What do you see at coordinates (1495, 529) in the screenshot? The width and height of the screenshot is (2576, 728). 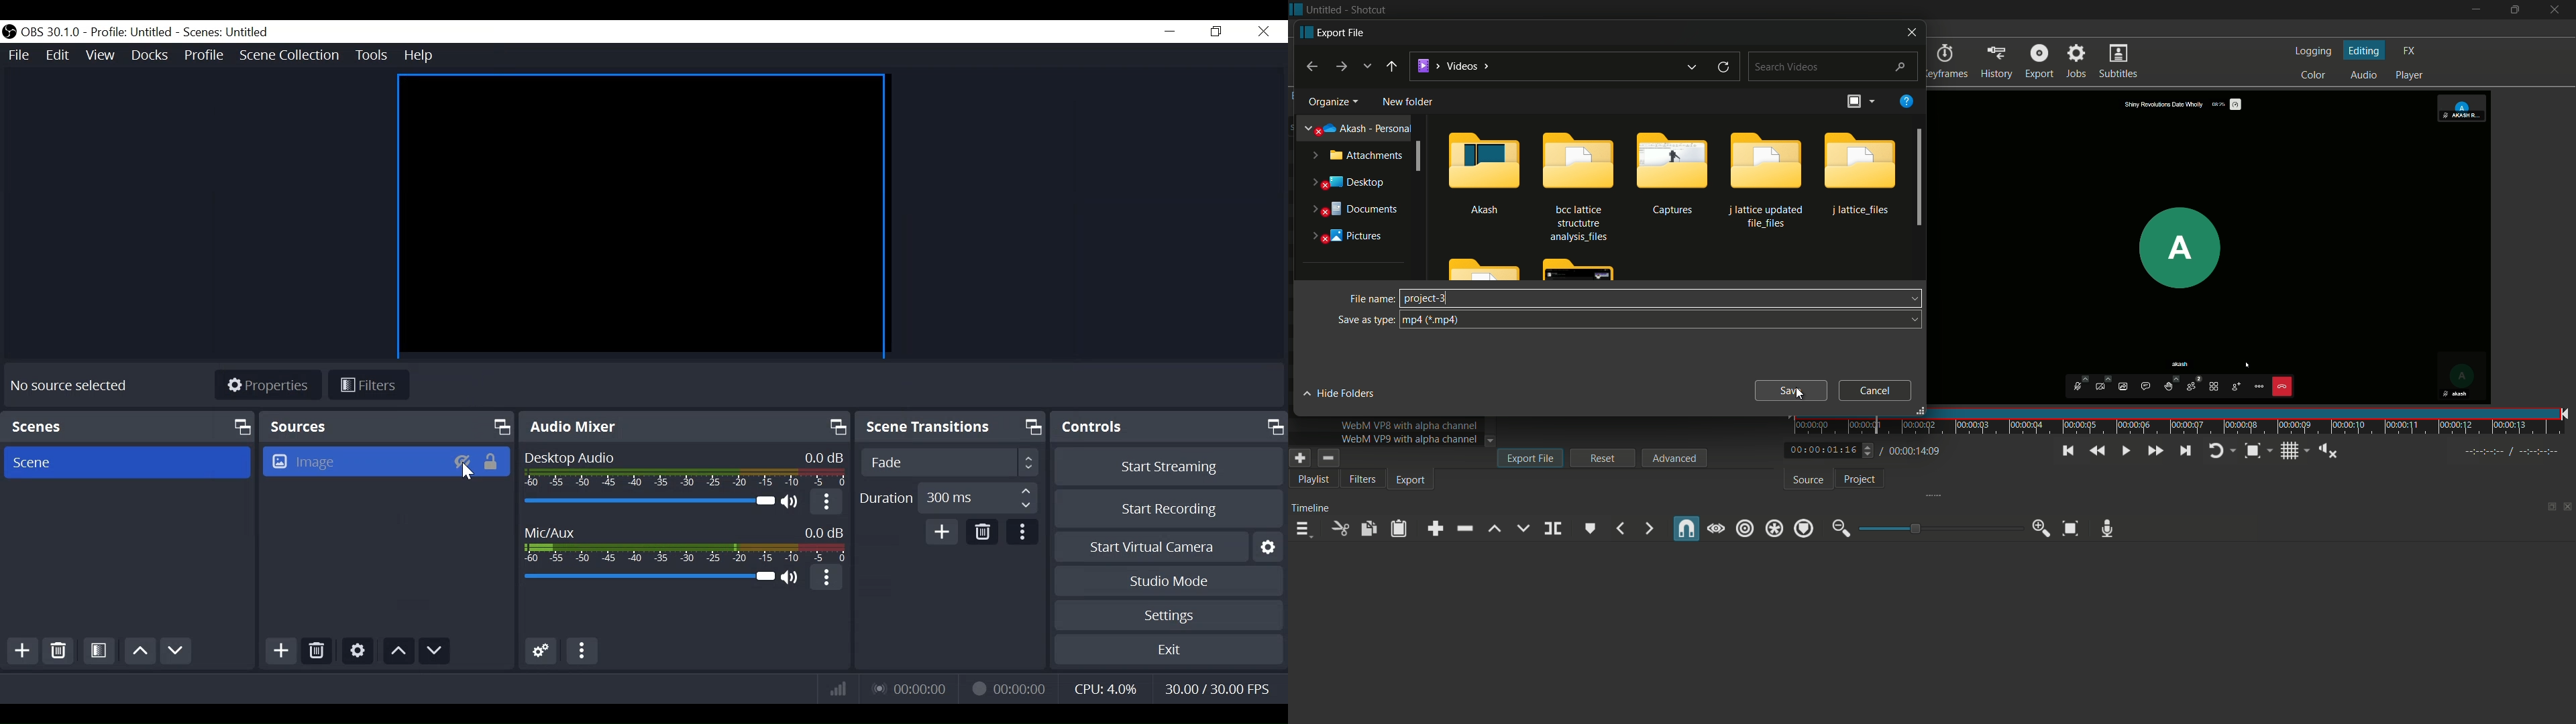 I see `lift` at bounding box center [1495, 529].